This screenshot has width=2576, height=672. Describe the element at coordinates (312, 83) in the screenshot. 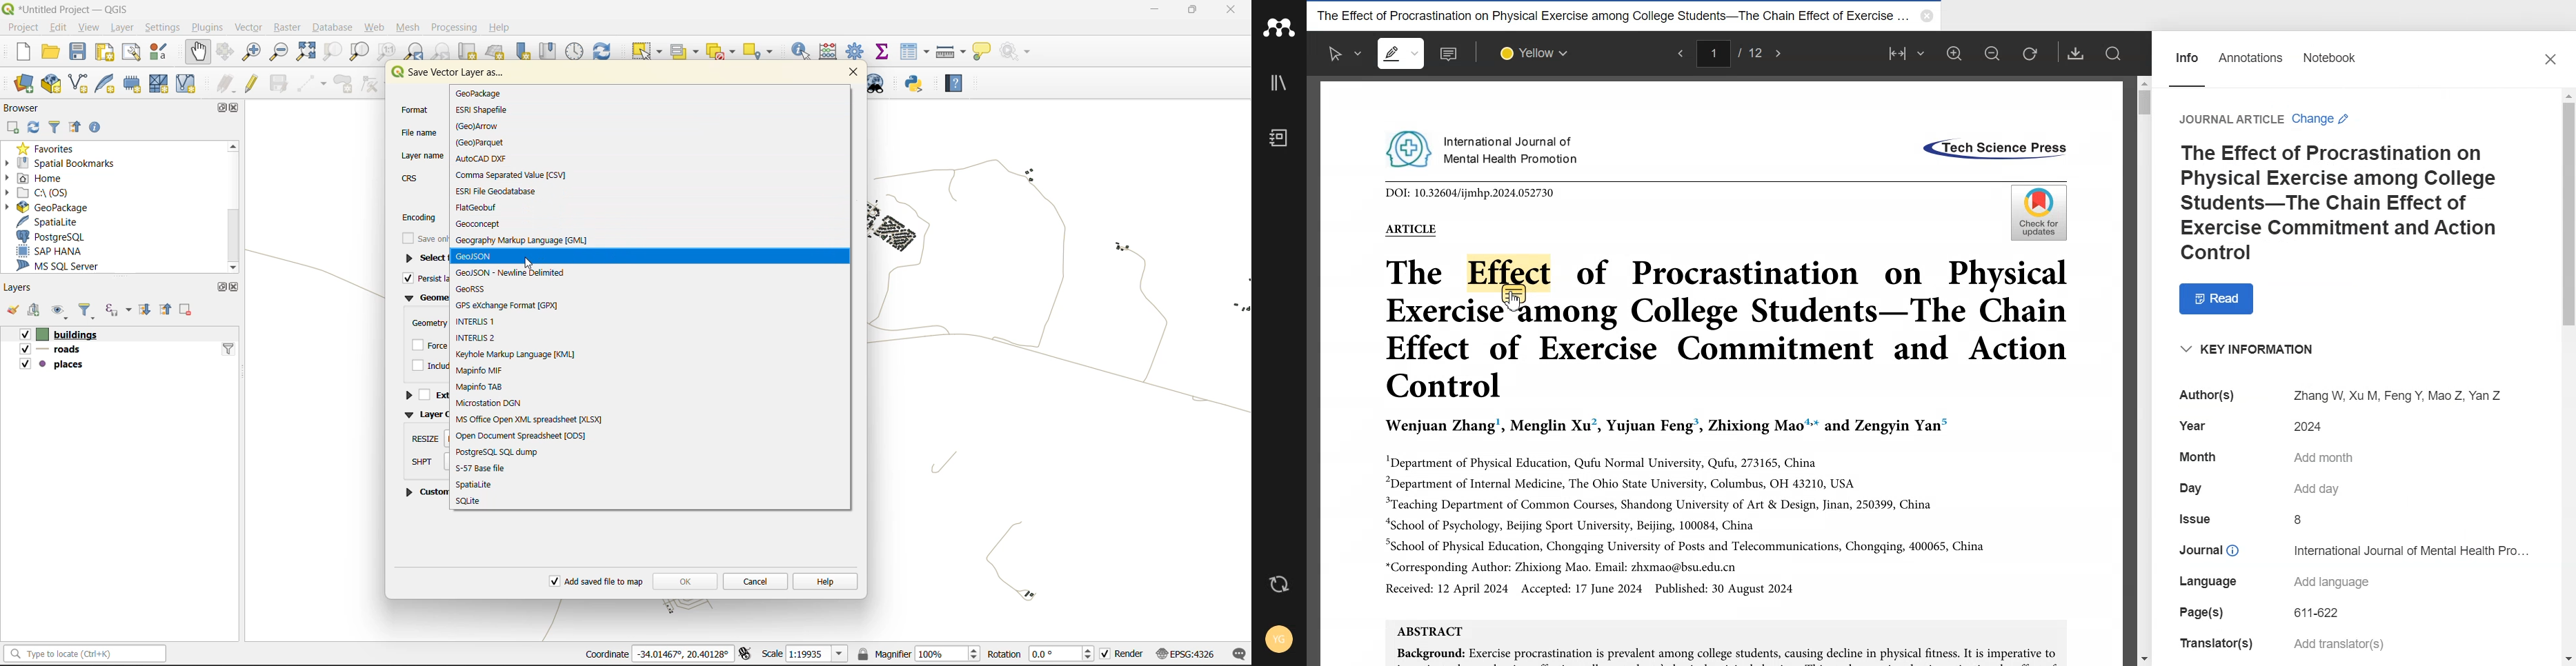

I see `digitize` at that location.